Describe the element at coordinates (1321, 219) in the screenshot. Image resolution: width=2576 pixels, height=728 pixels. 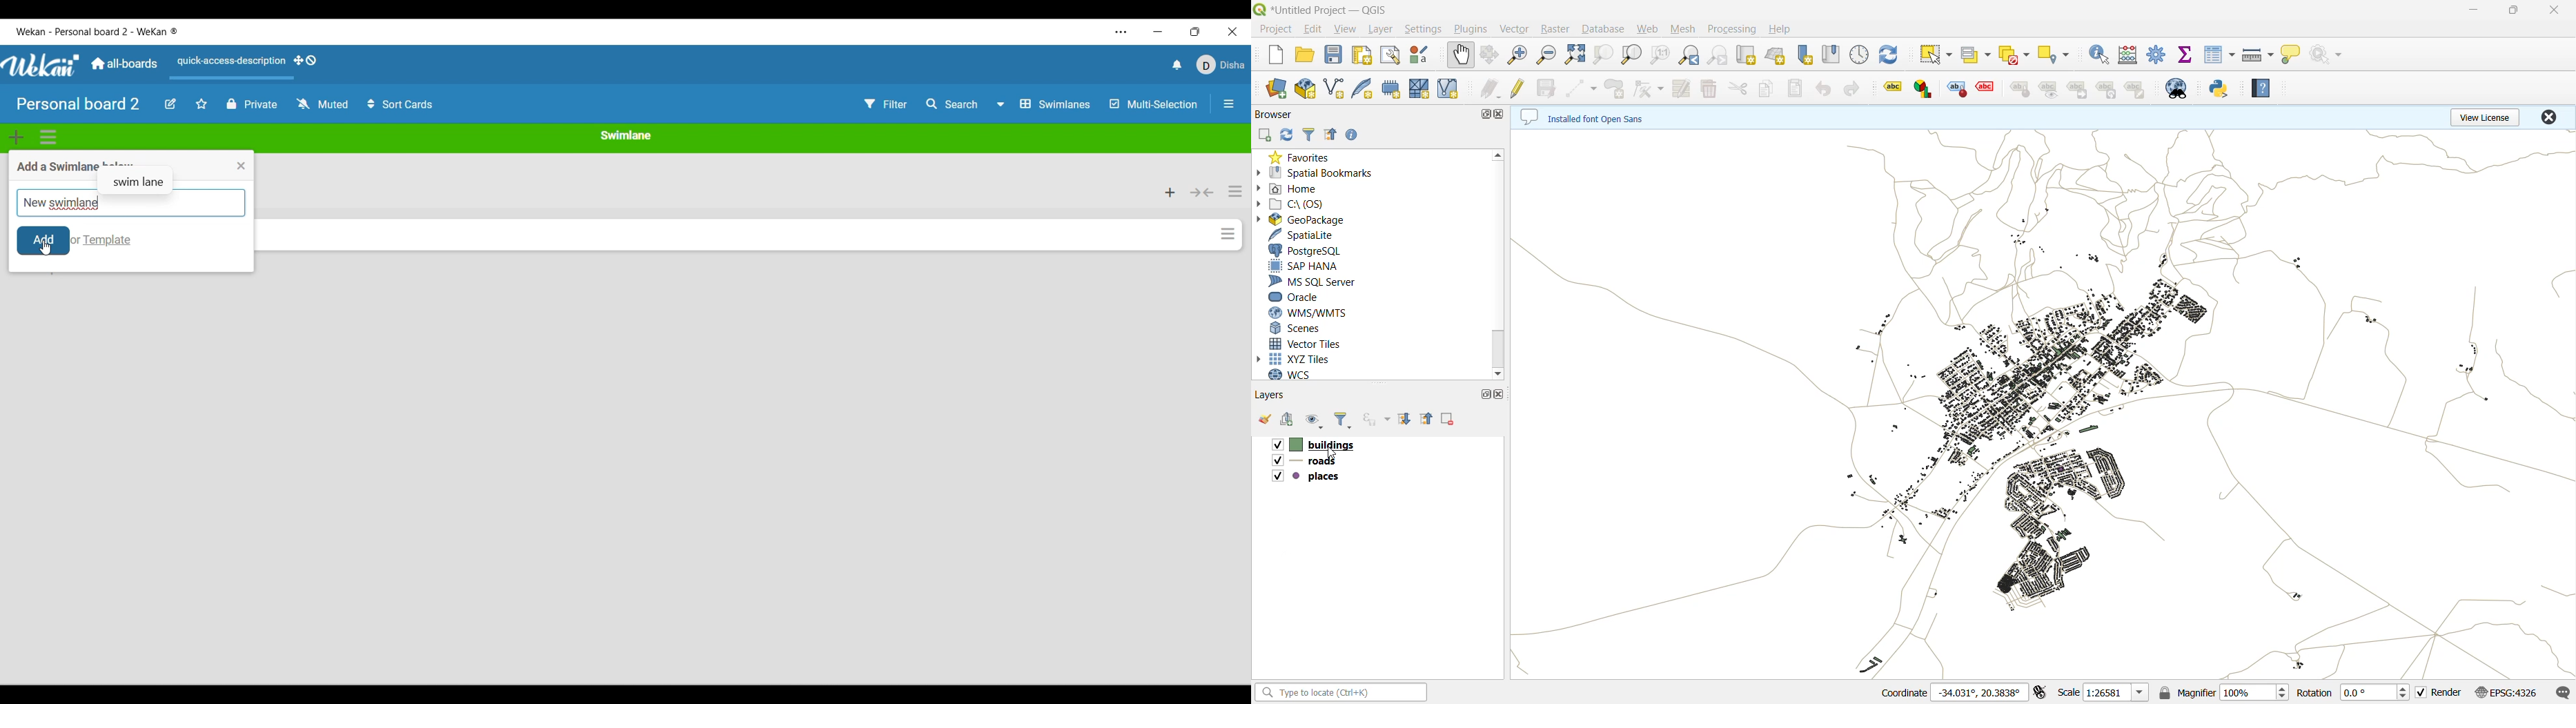
I see `geopackage` at that location.